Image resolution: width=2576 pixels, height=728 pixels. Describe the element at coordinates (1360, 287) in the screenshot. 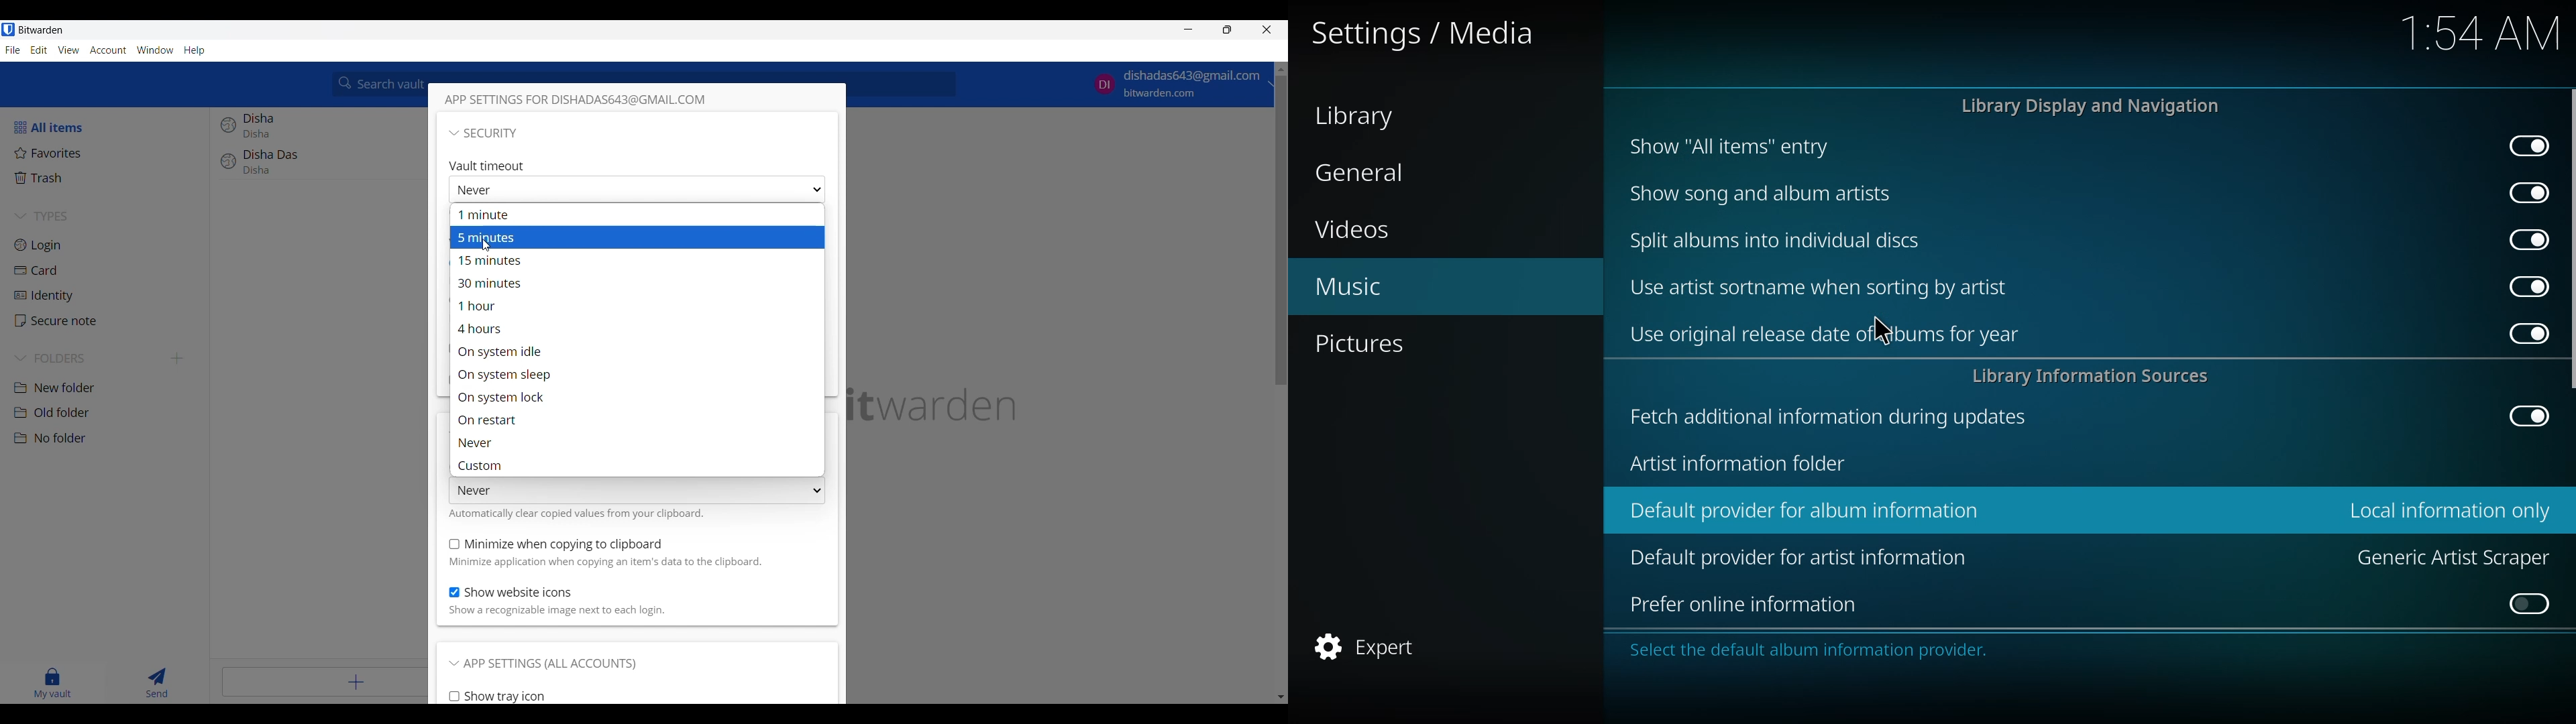

I see `music` at that location.